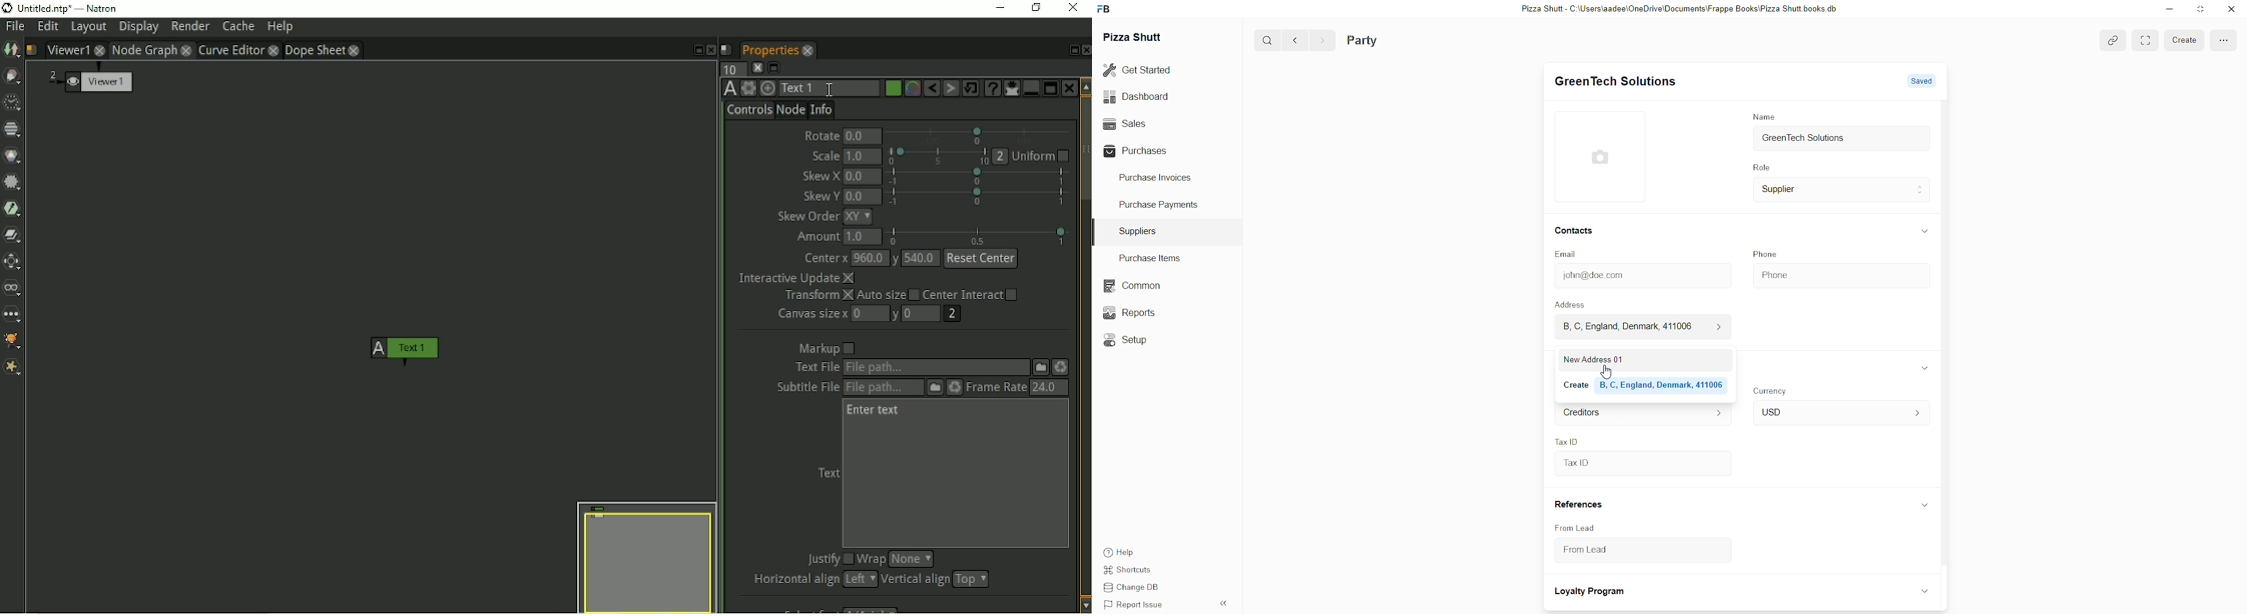 The image size is (2268, 616). I want to click on ‘Common, so click(1131, 284).